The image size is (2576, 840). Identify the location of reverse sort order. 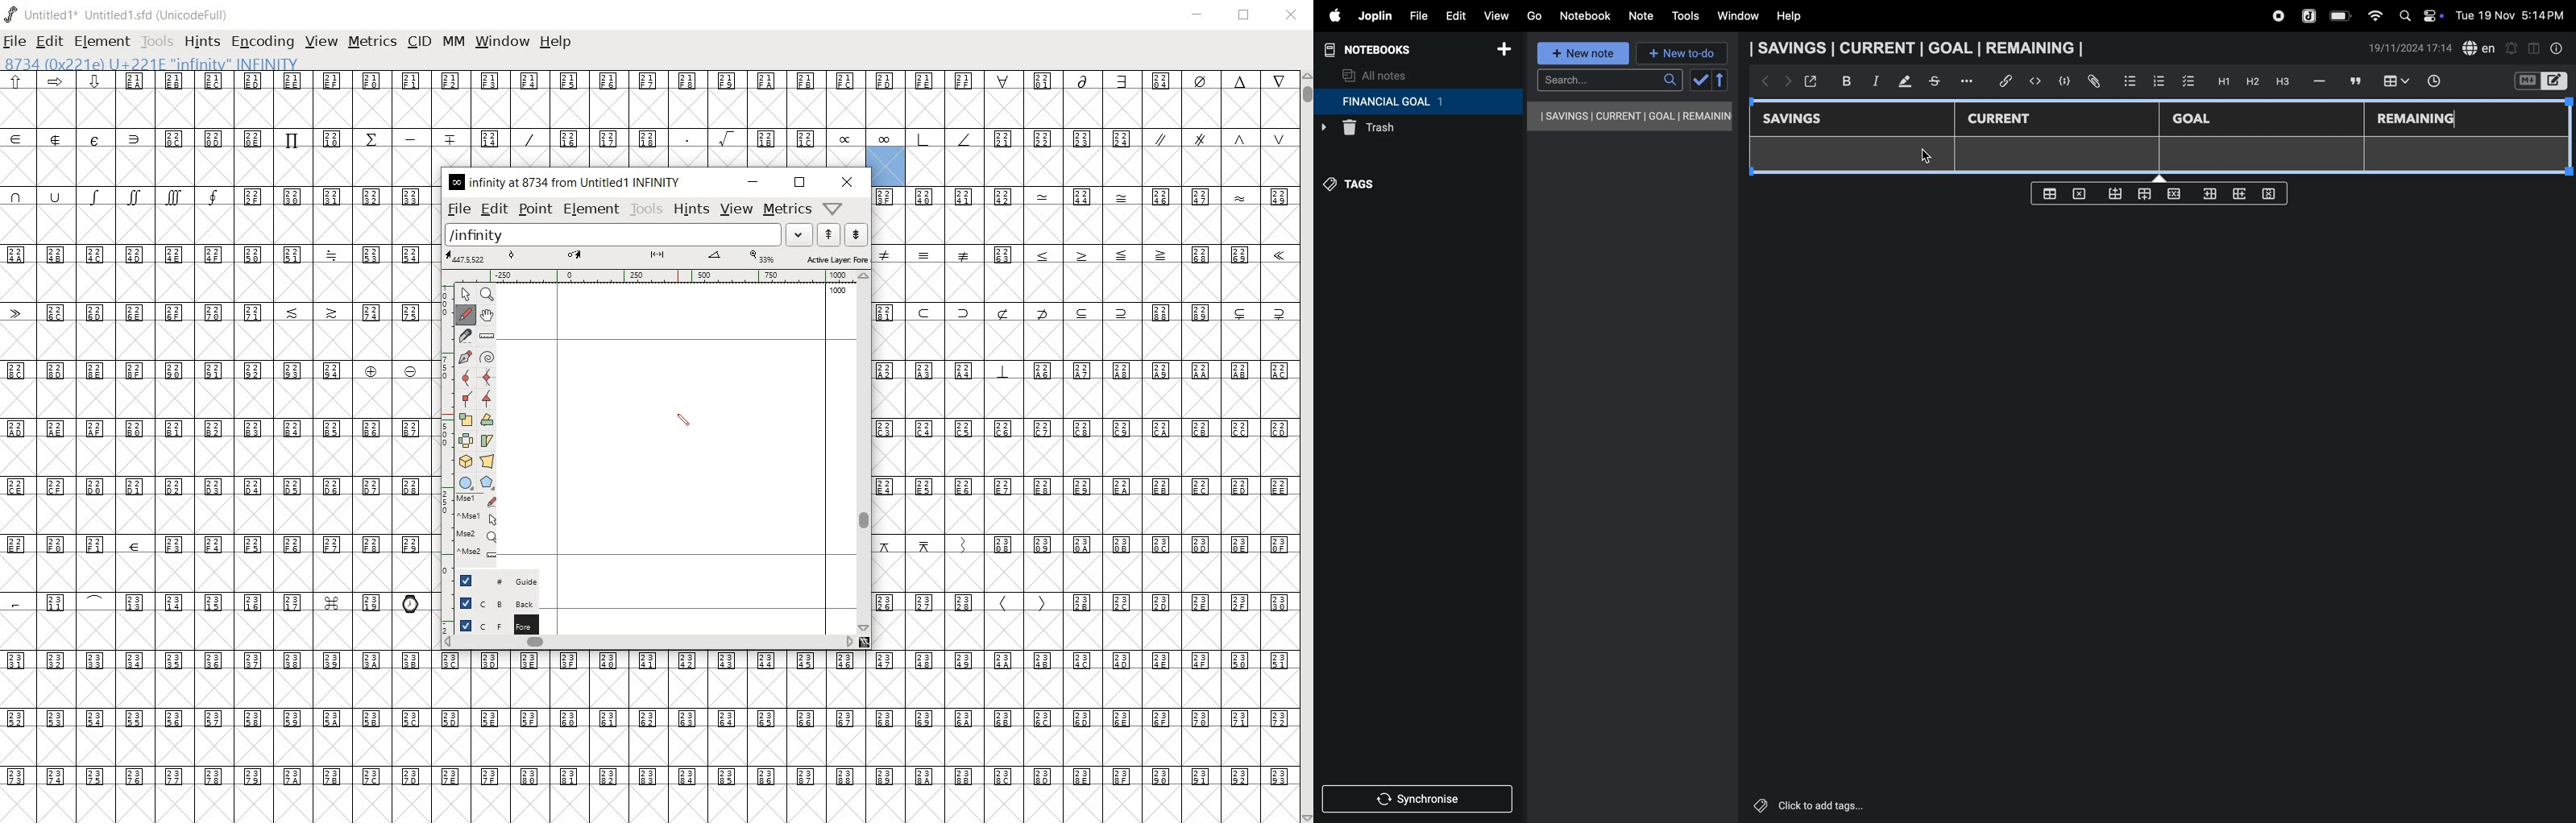
(1721, 80).